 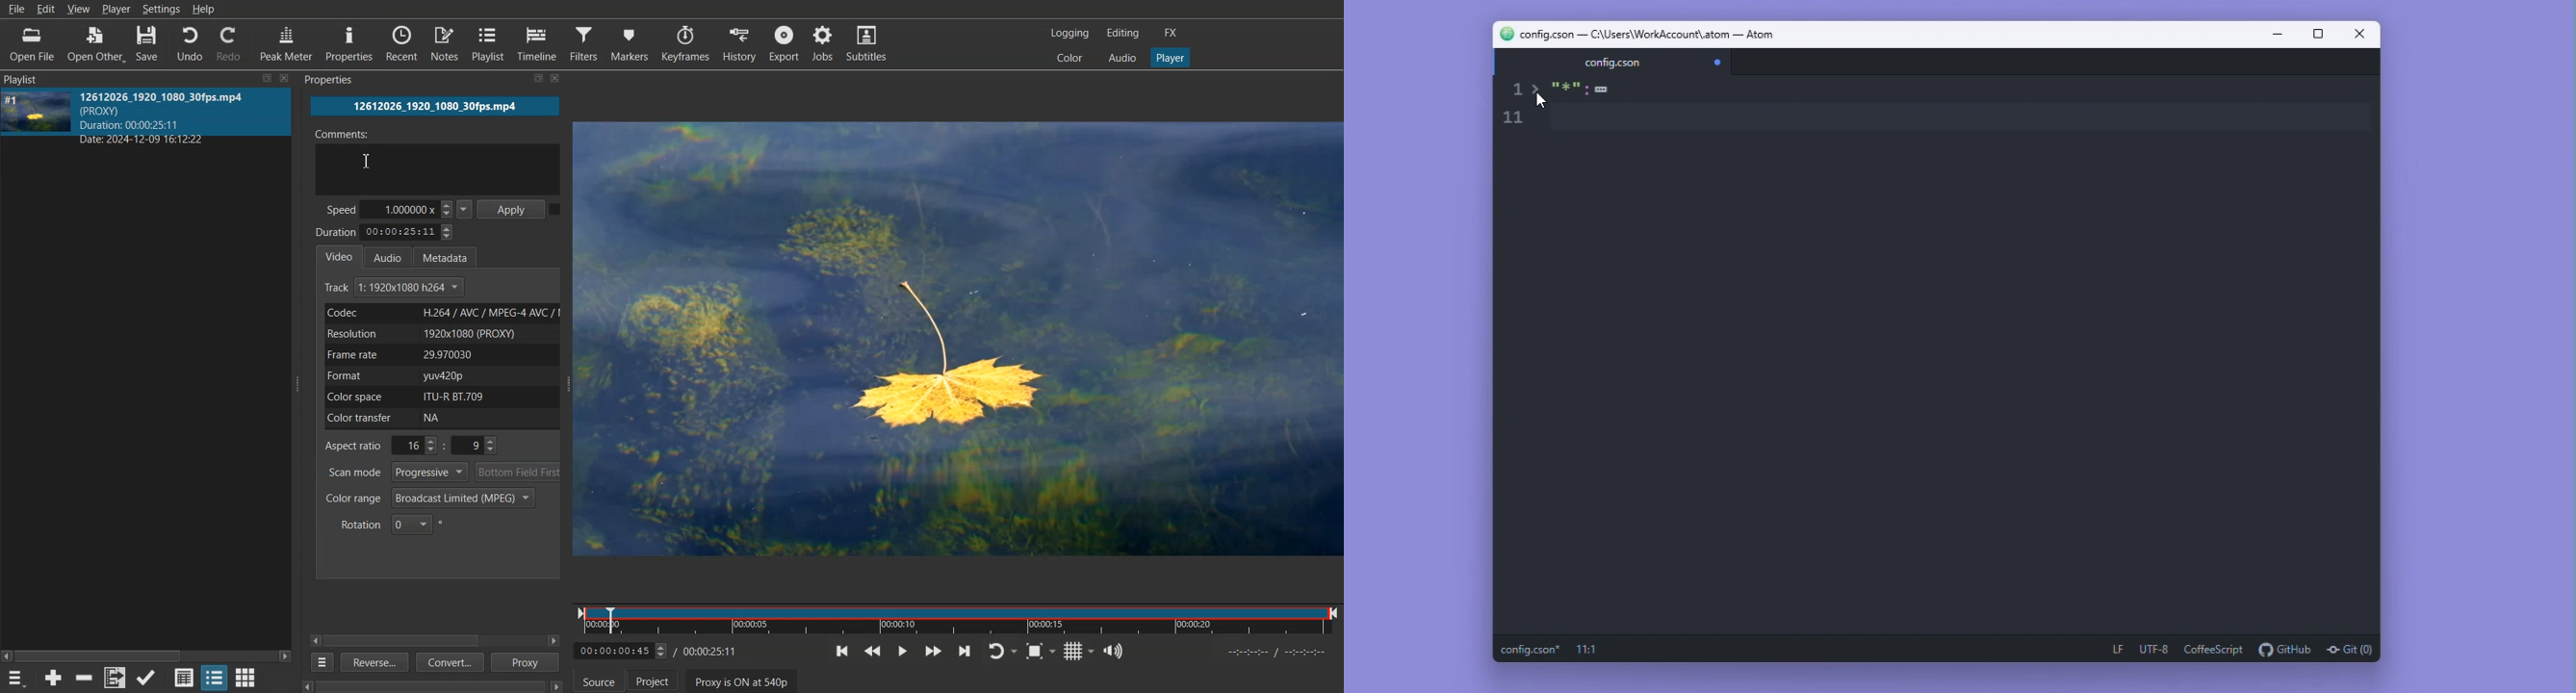 What do you see at coordinates (713, 650) in the screenshot?
I see `End Time` at bounding box center [713, 650].